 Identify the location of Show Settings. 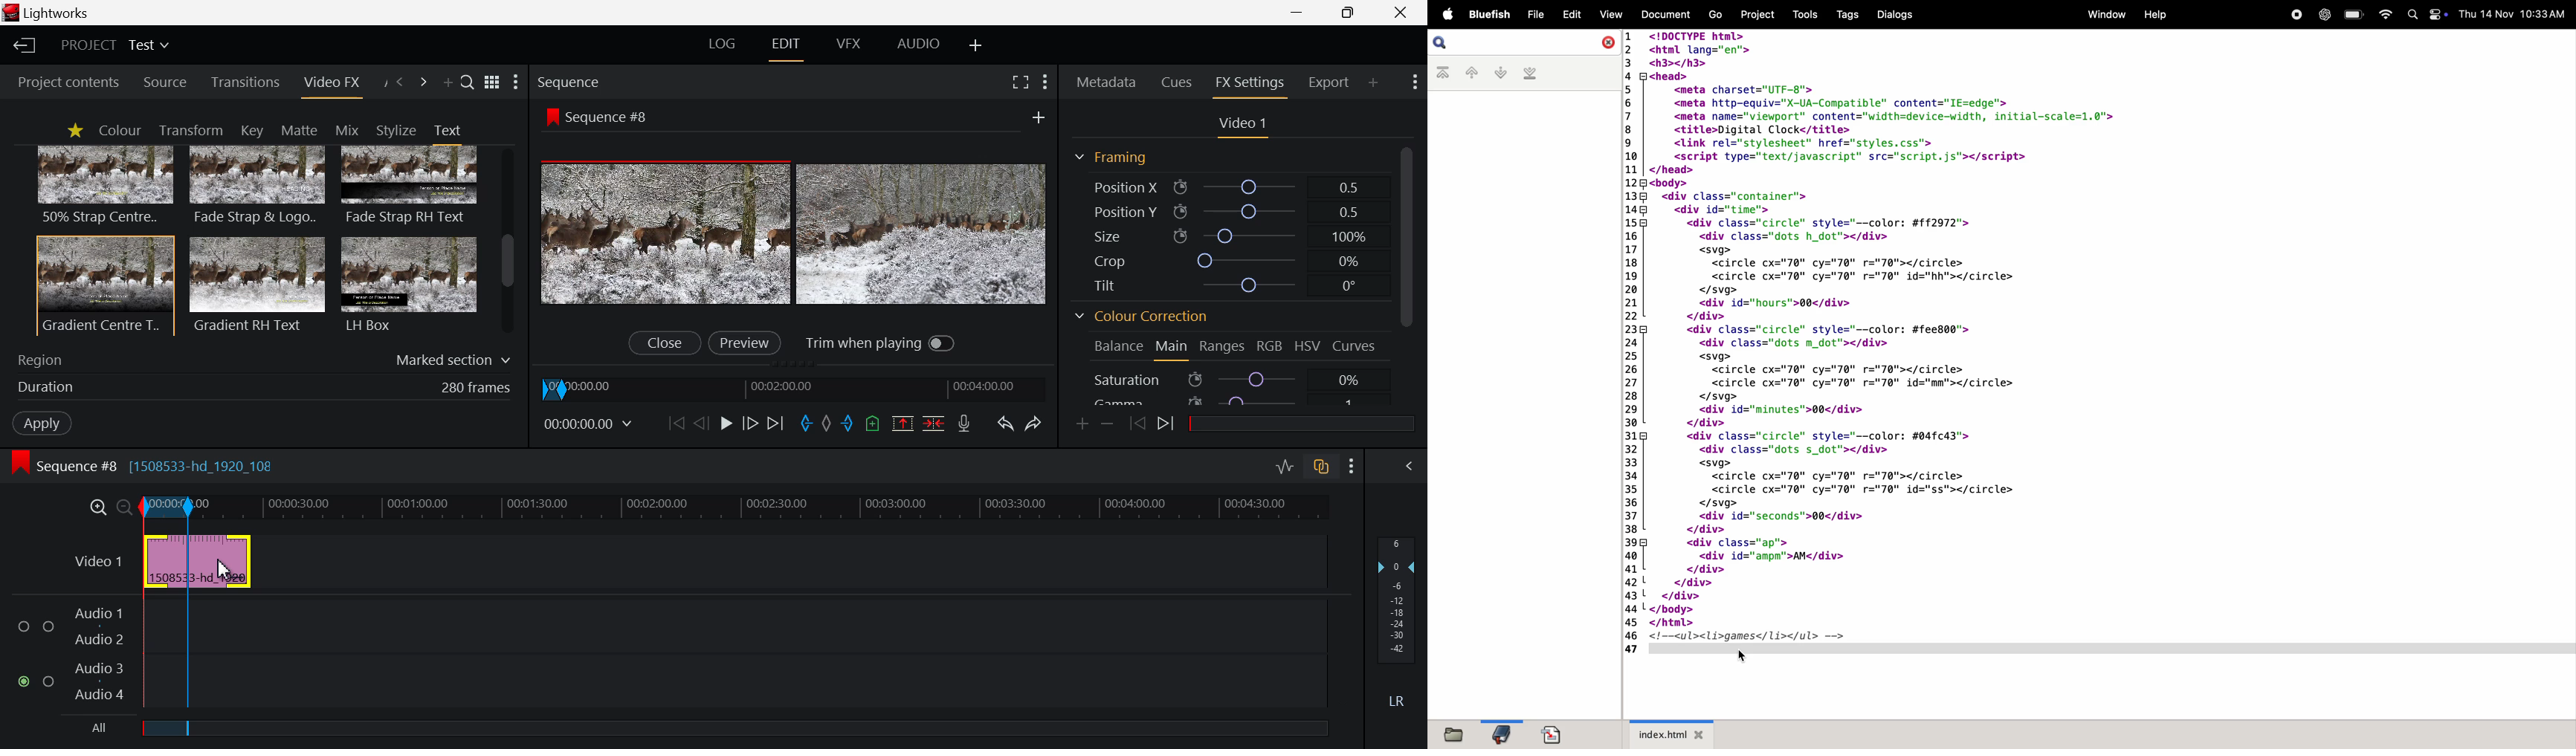
(1413, 82).